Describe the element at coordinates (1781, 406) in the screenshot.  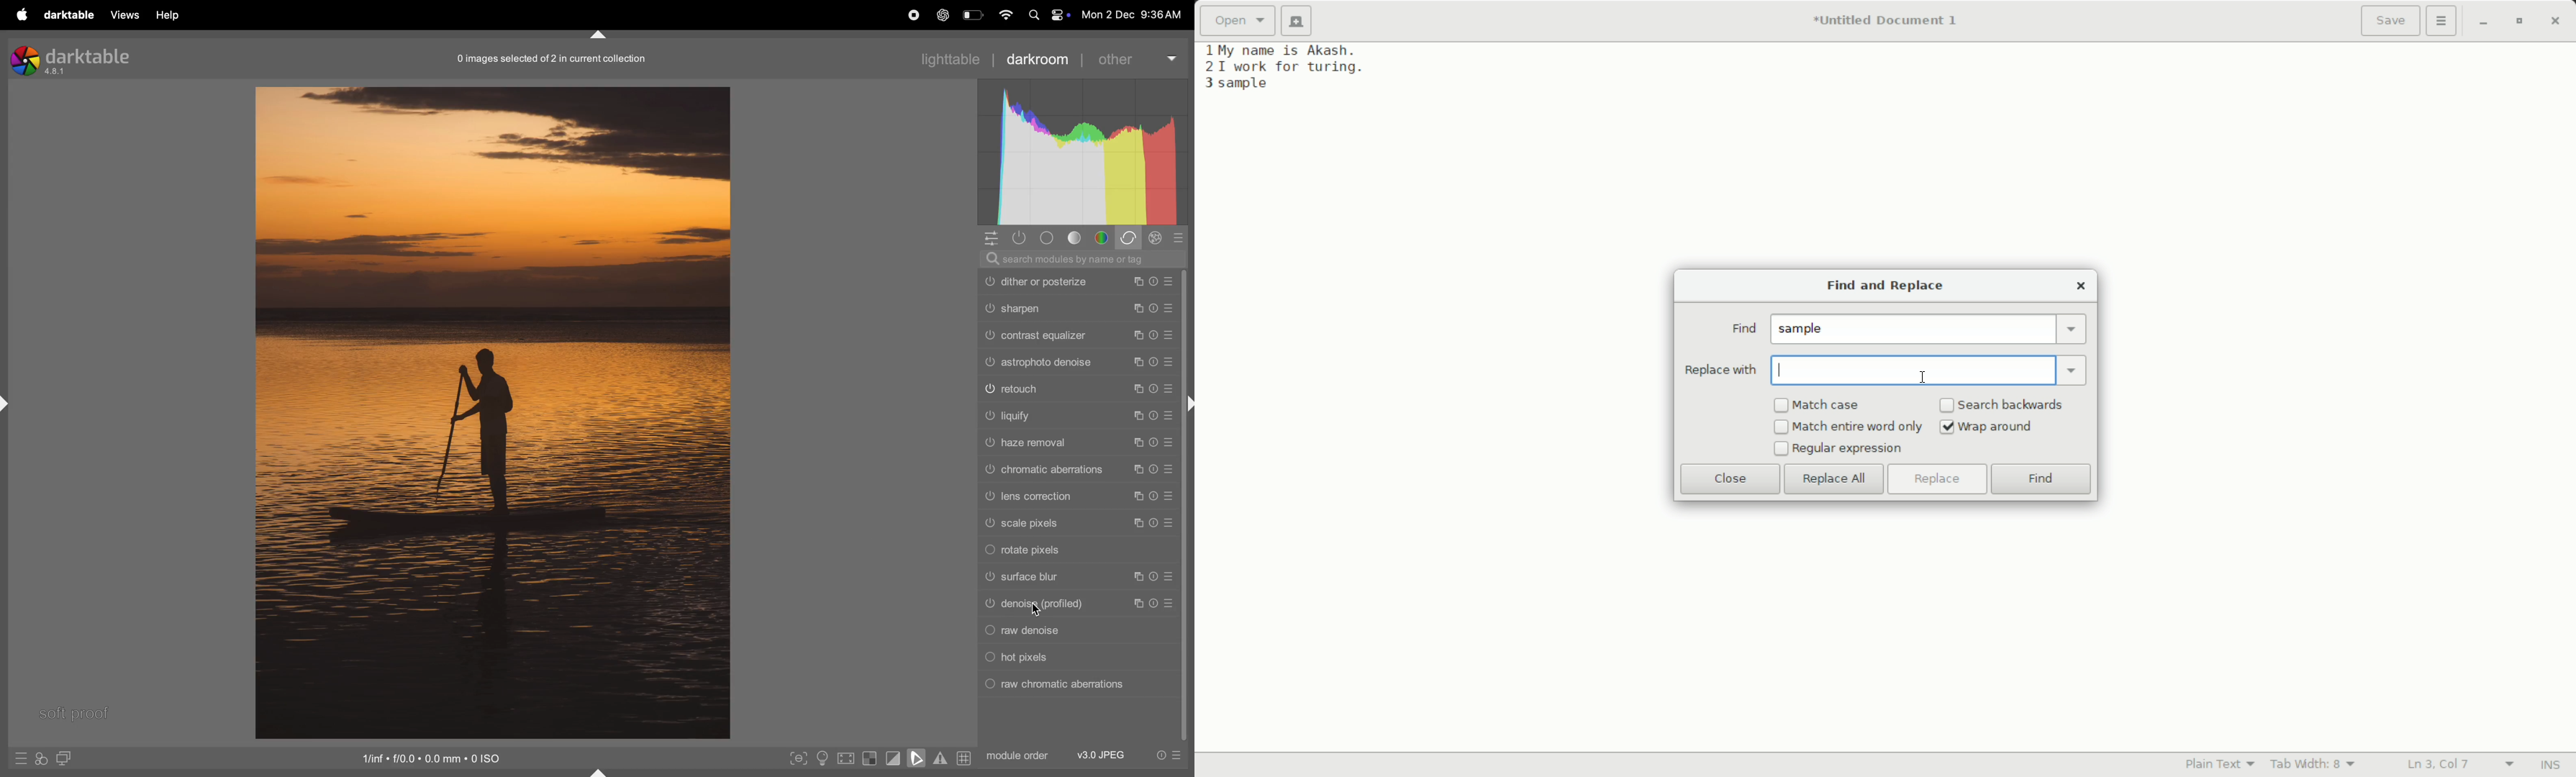
I see `checkbox` at that location.